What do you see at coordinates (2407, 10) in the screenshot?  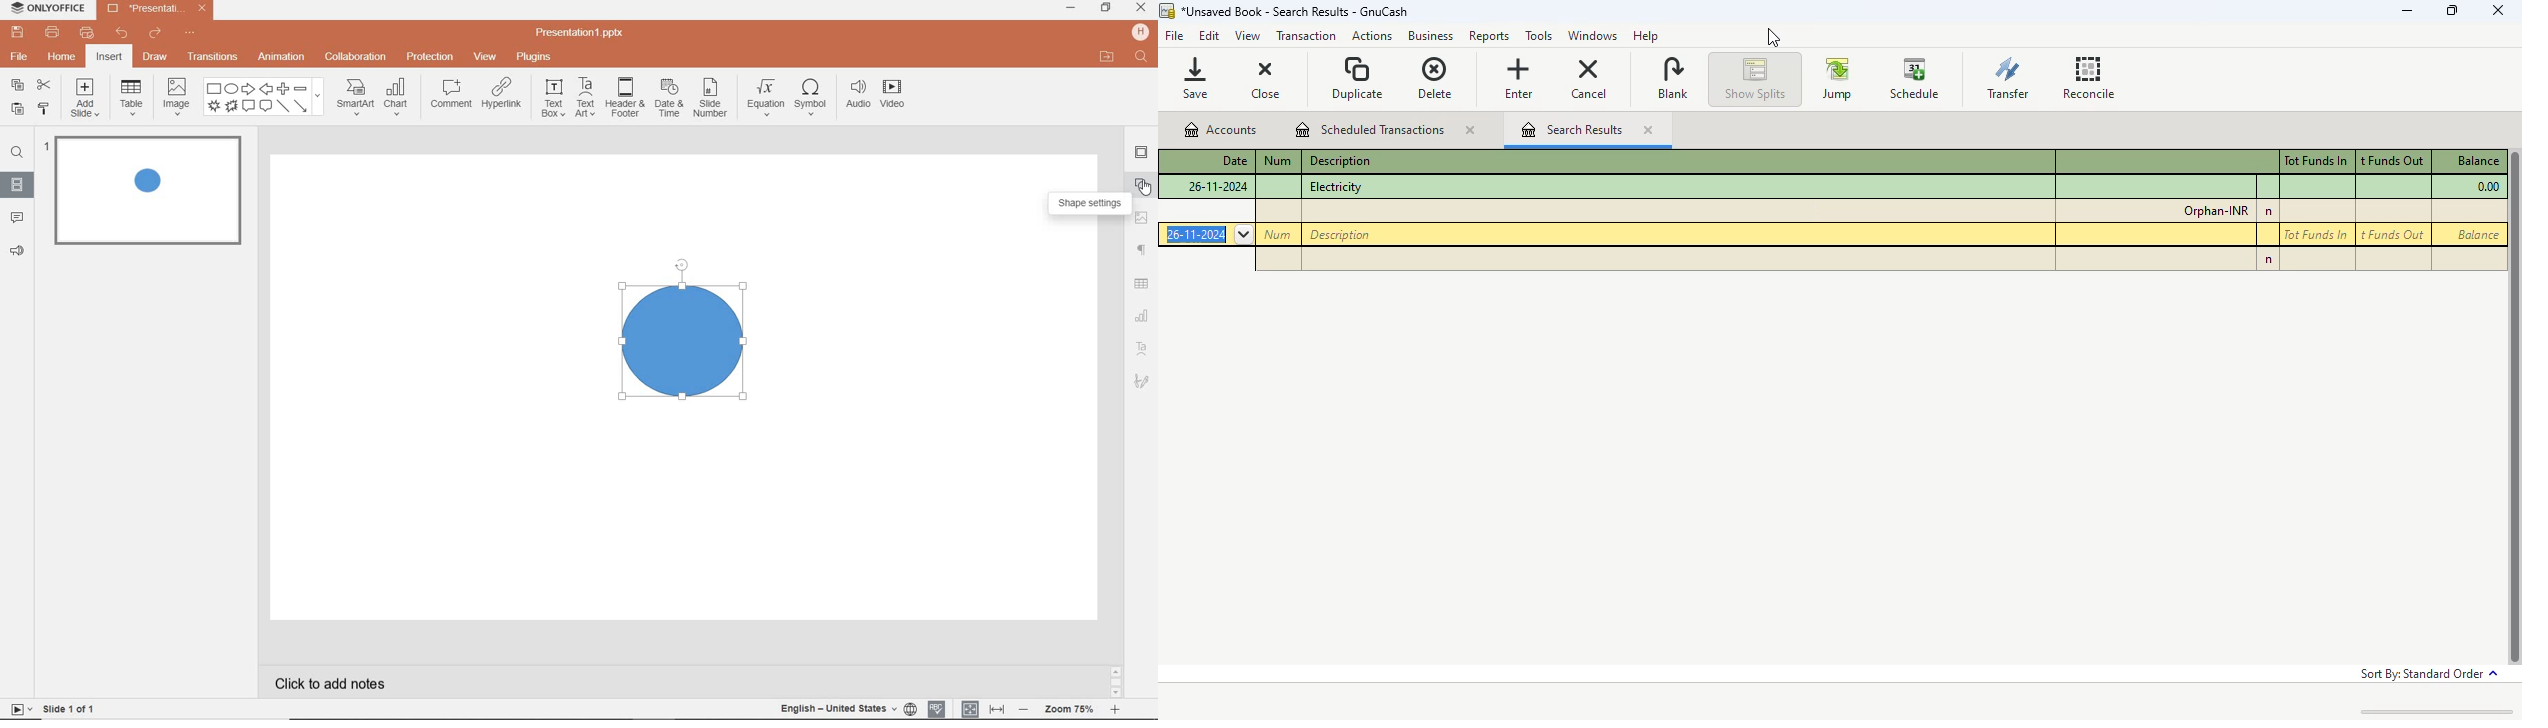 I see `minimize` at bounding box center [2407, 10].